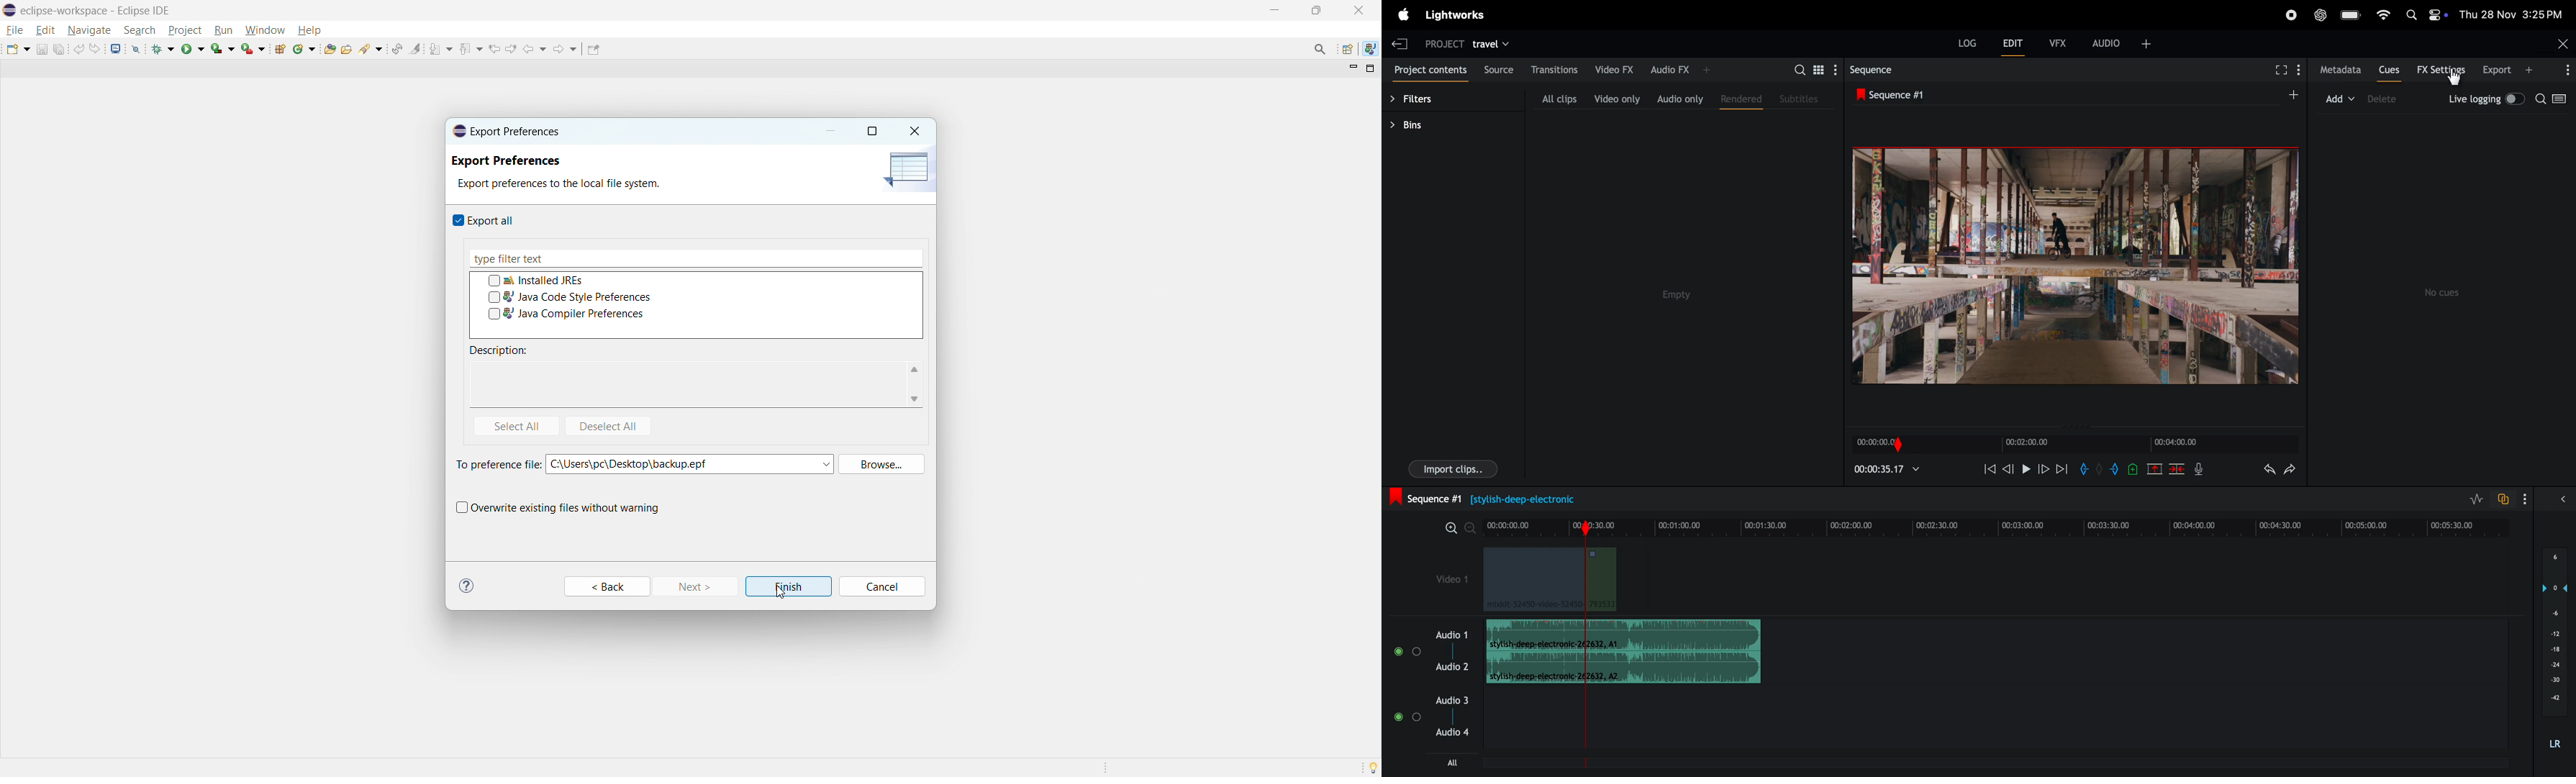  What do you see at coordinates (1446, 41) in the screenshot?
I see `project` at bounding box center [1446, 41].